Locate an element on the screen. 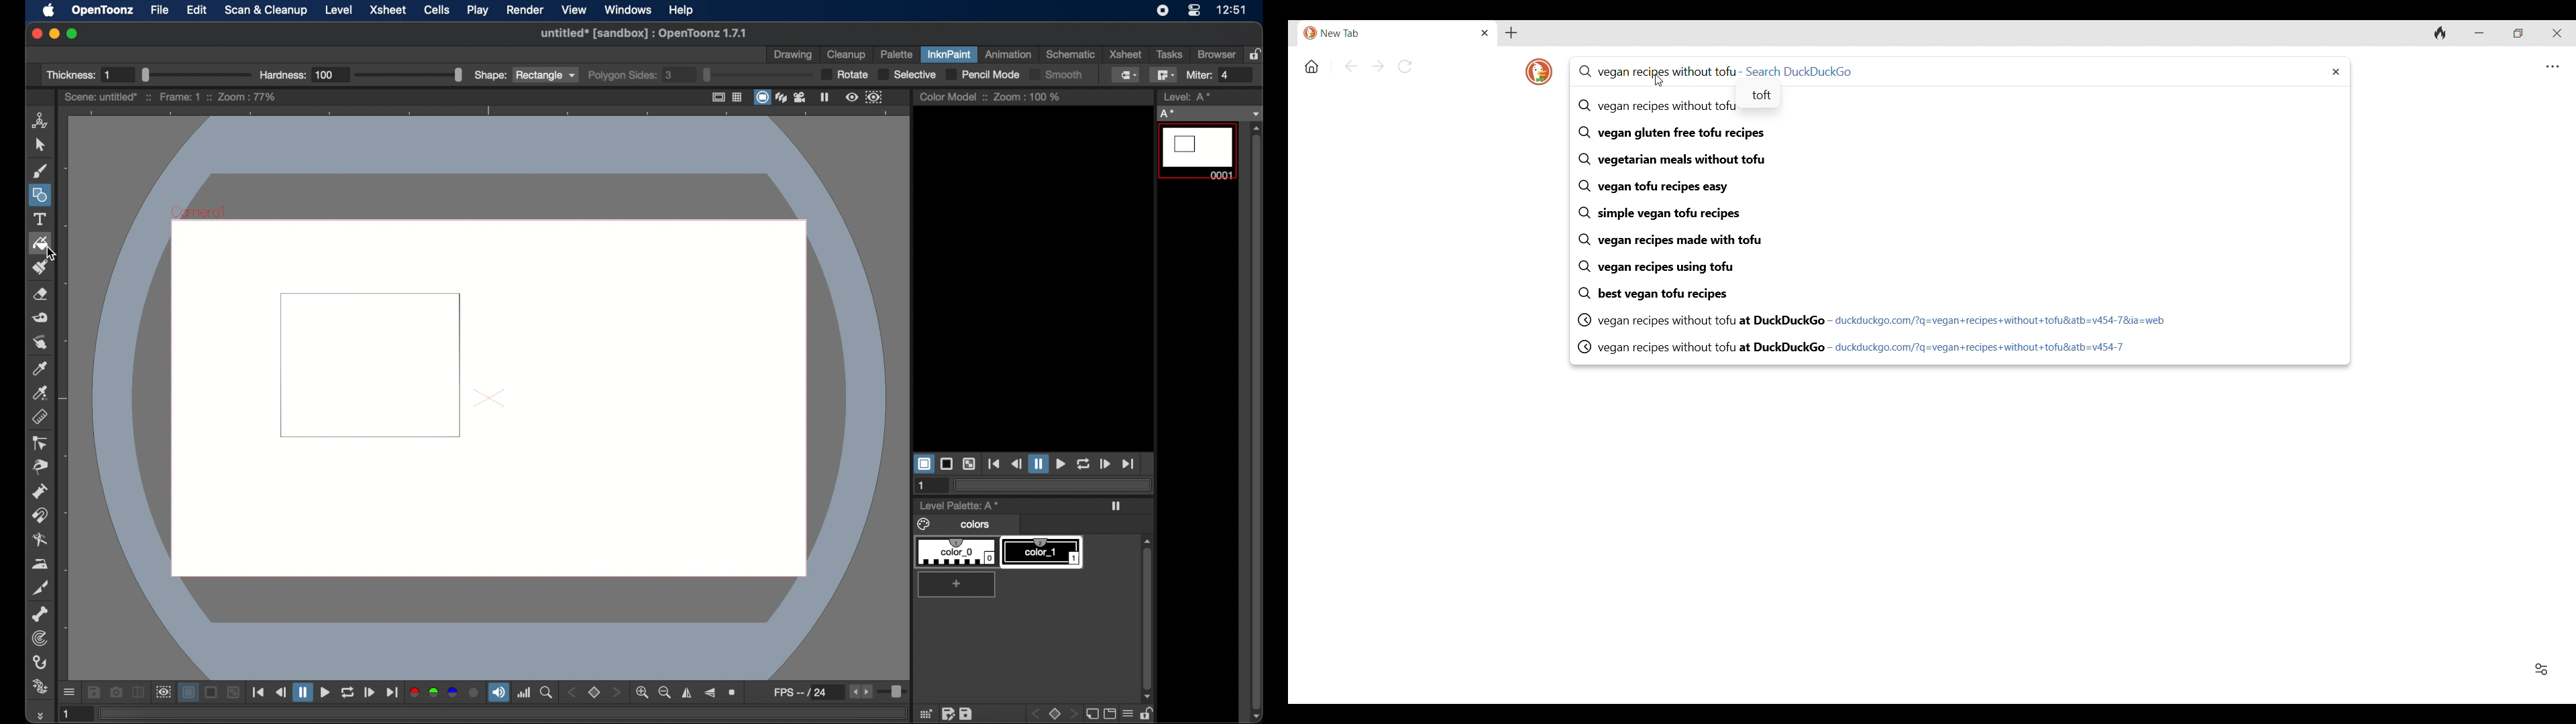  paint brush tool is located at coordinates (41, 267).